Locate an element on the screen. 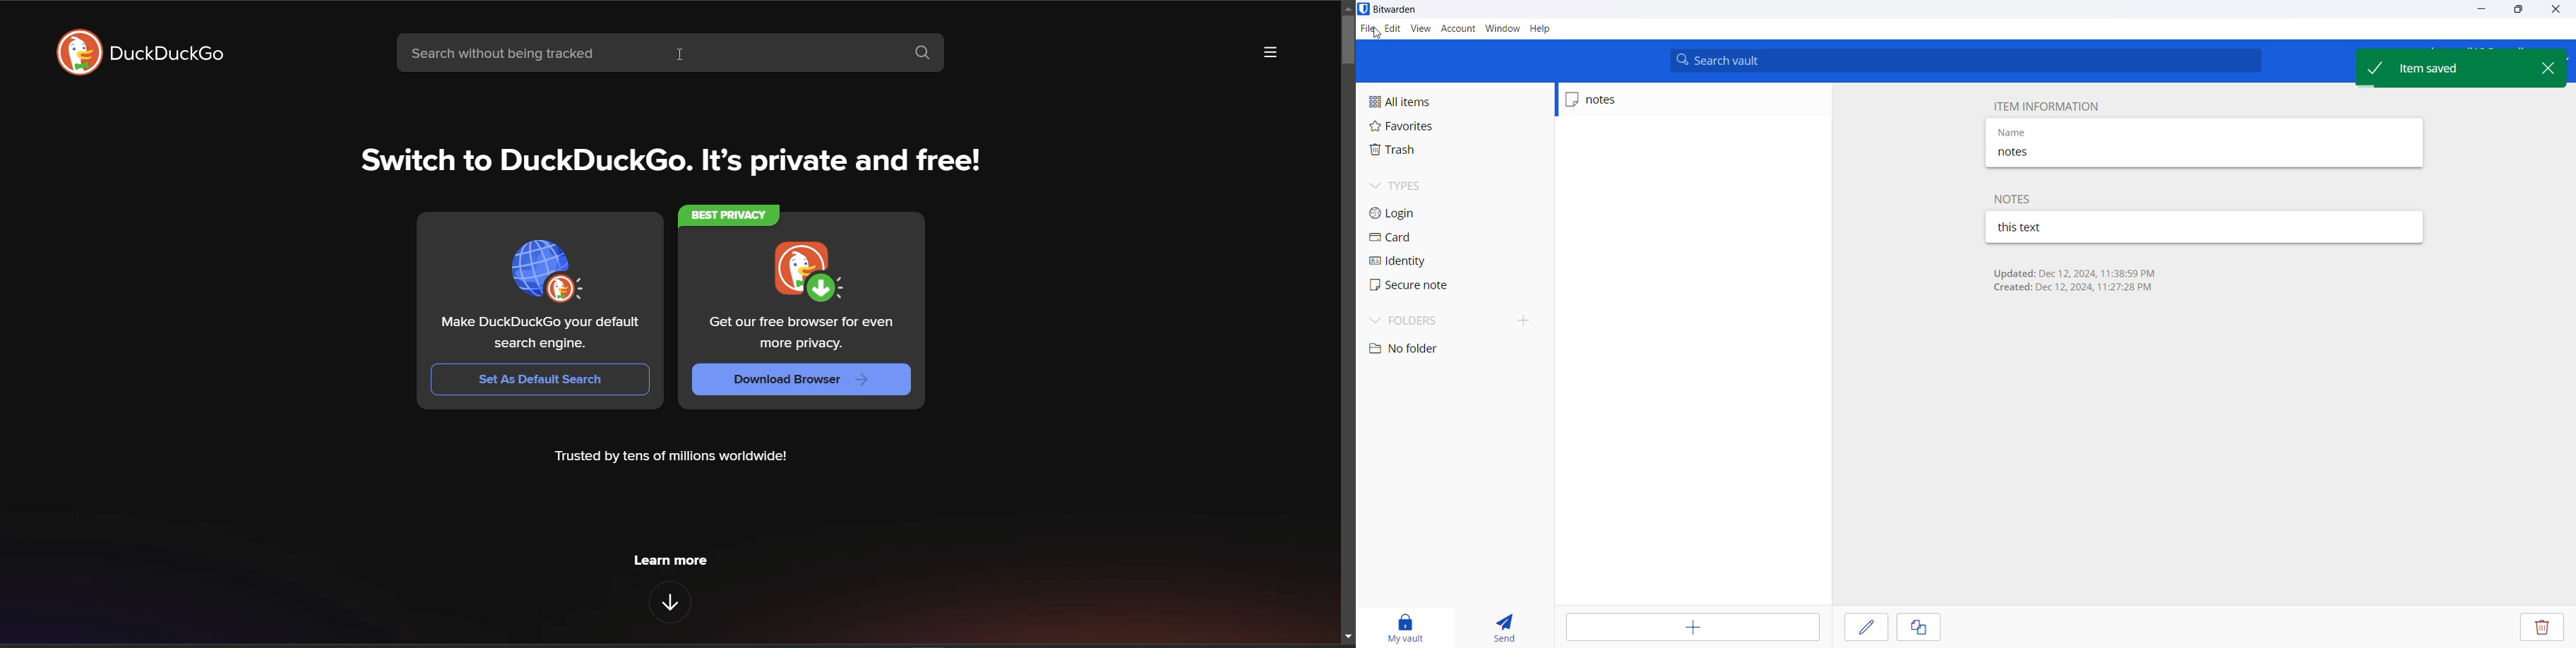 This screenshot has width=2576, height=672. add is located at coordinates (1695, 628).